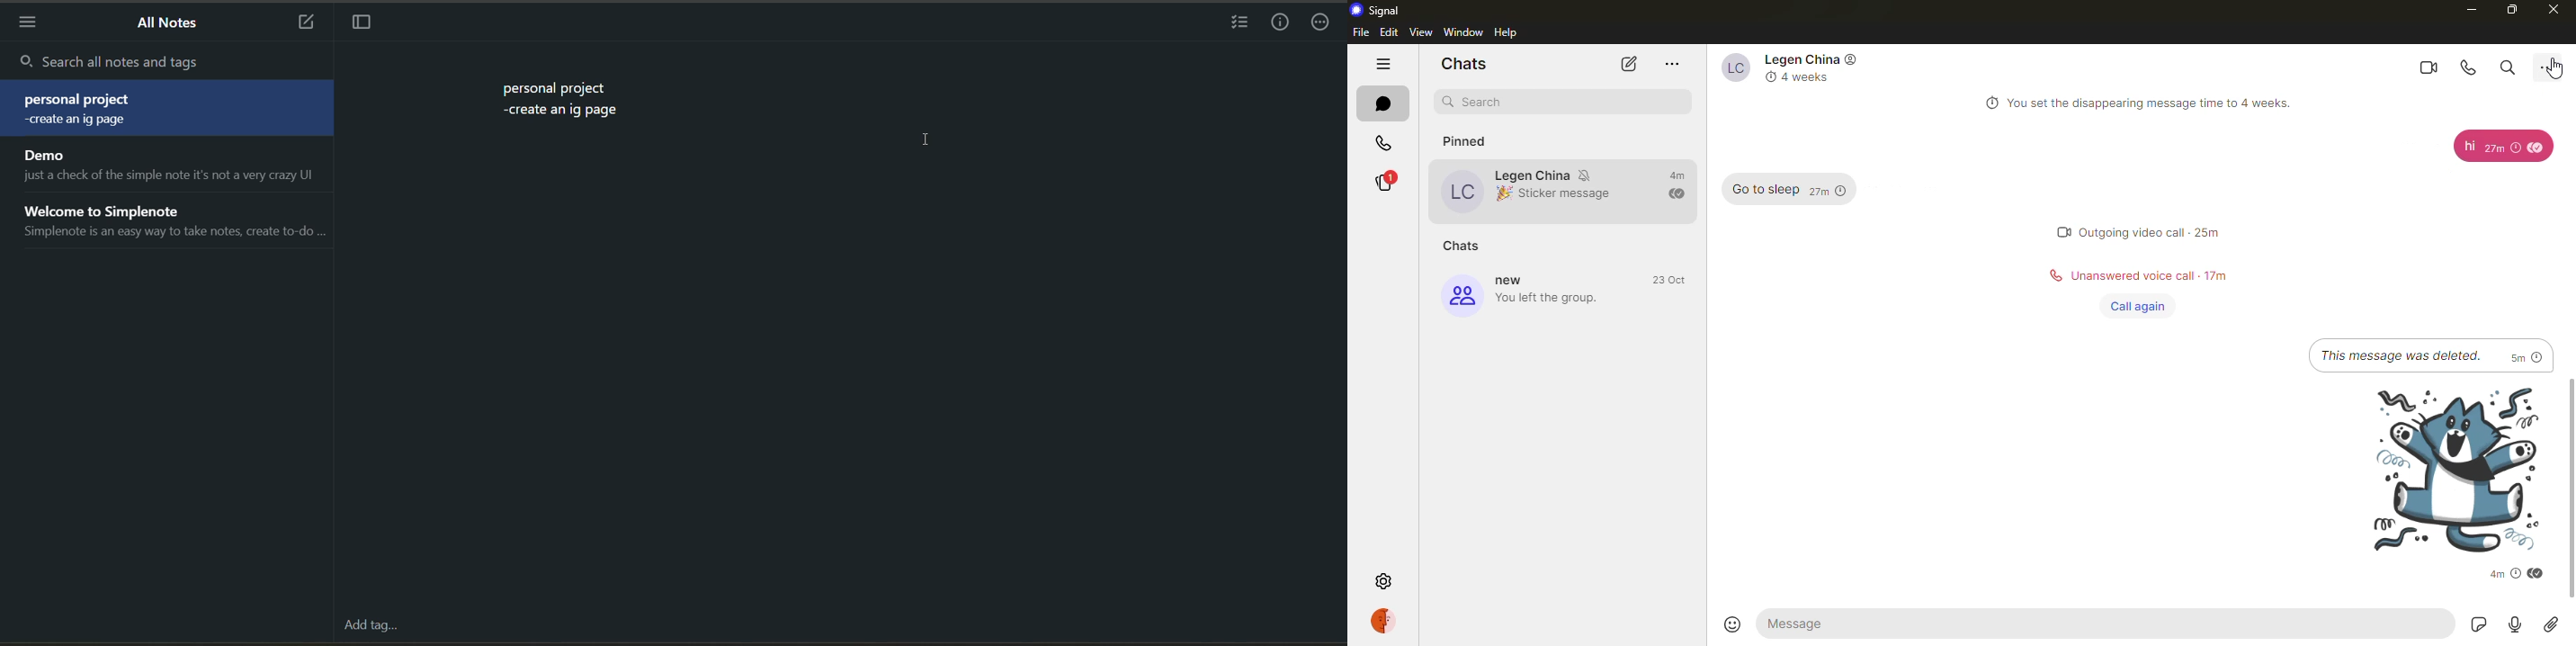 The height and width of the screenshot is (672, 2576). Describe the element at coordinates (2476, 625) in the screenshot. I see `sticker` at that location.